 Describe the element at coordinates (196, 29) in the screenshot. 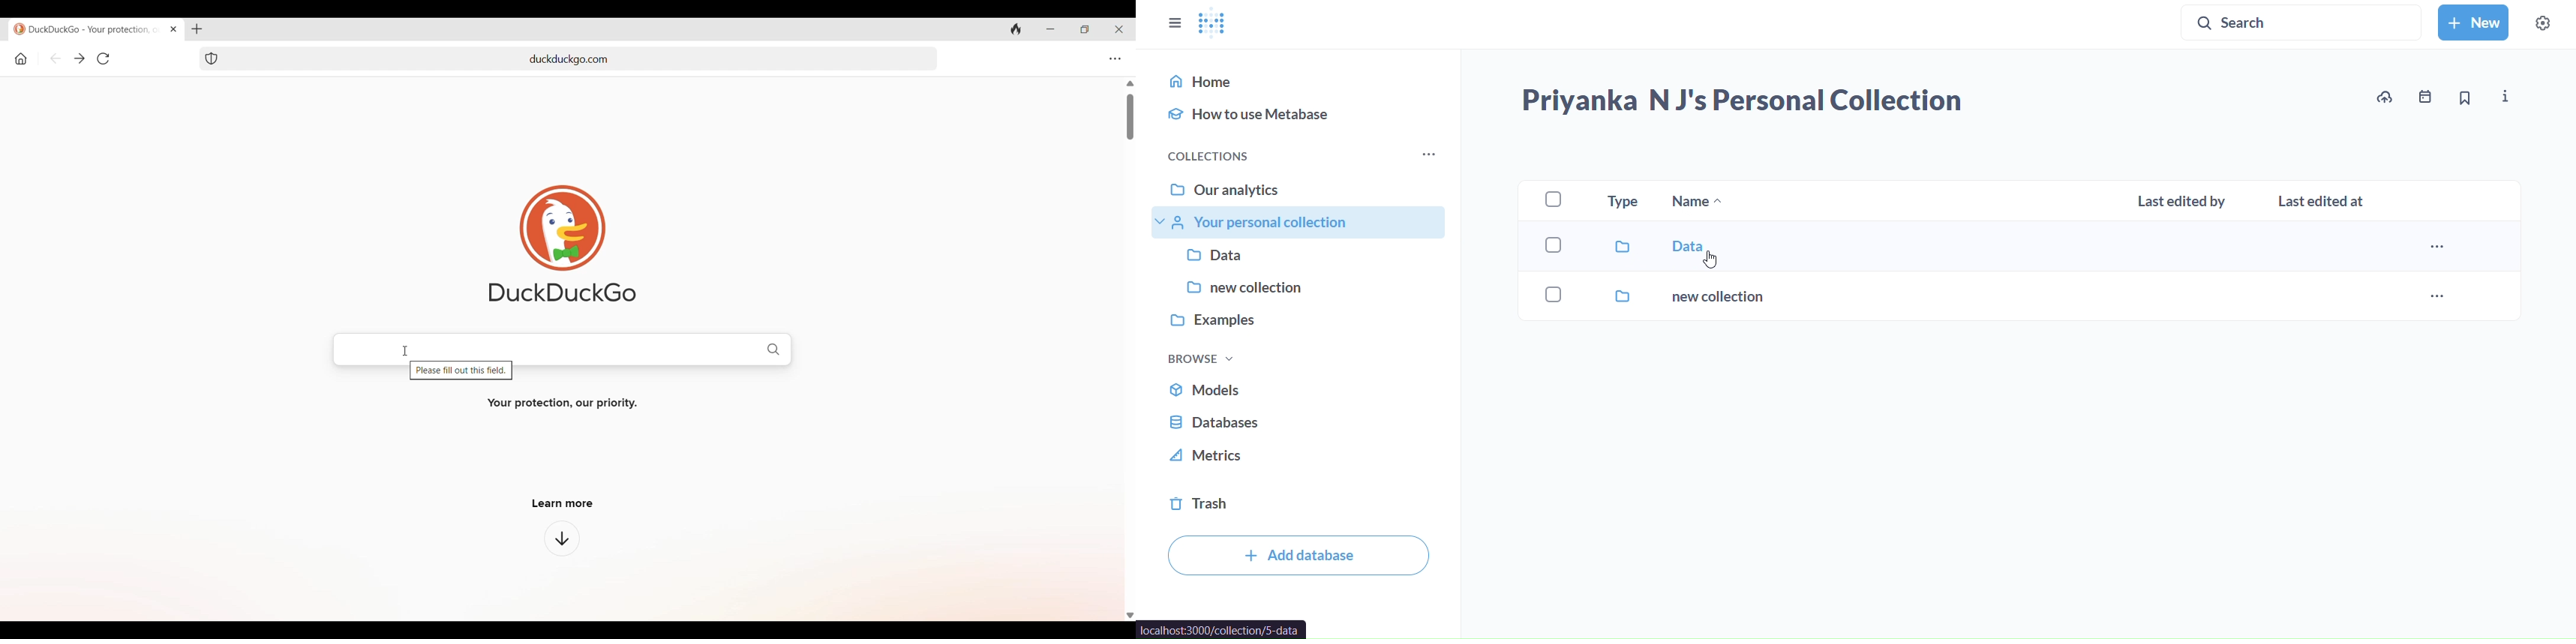

I see `Add new tab` at that location.